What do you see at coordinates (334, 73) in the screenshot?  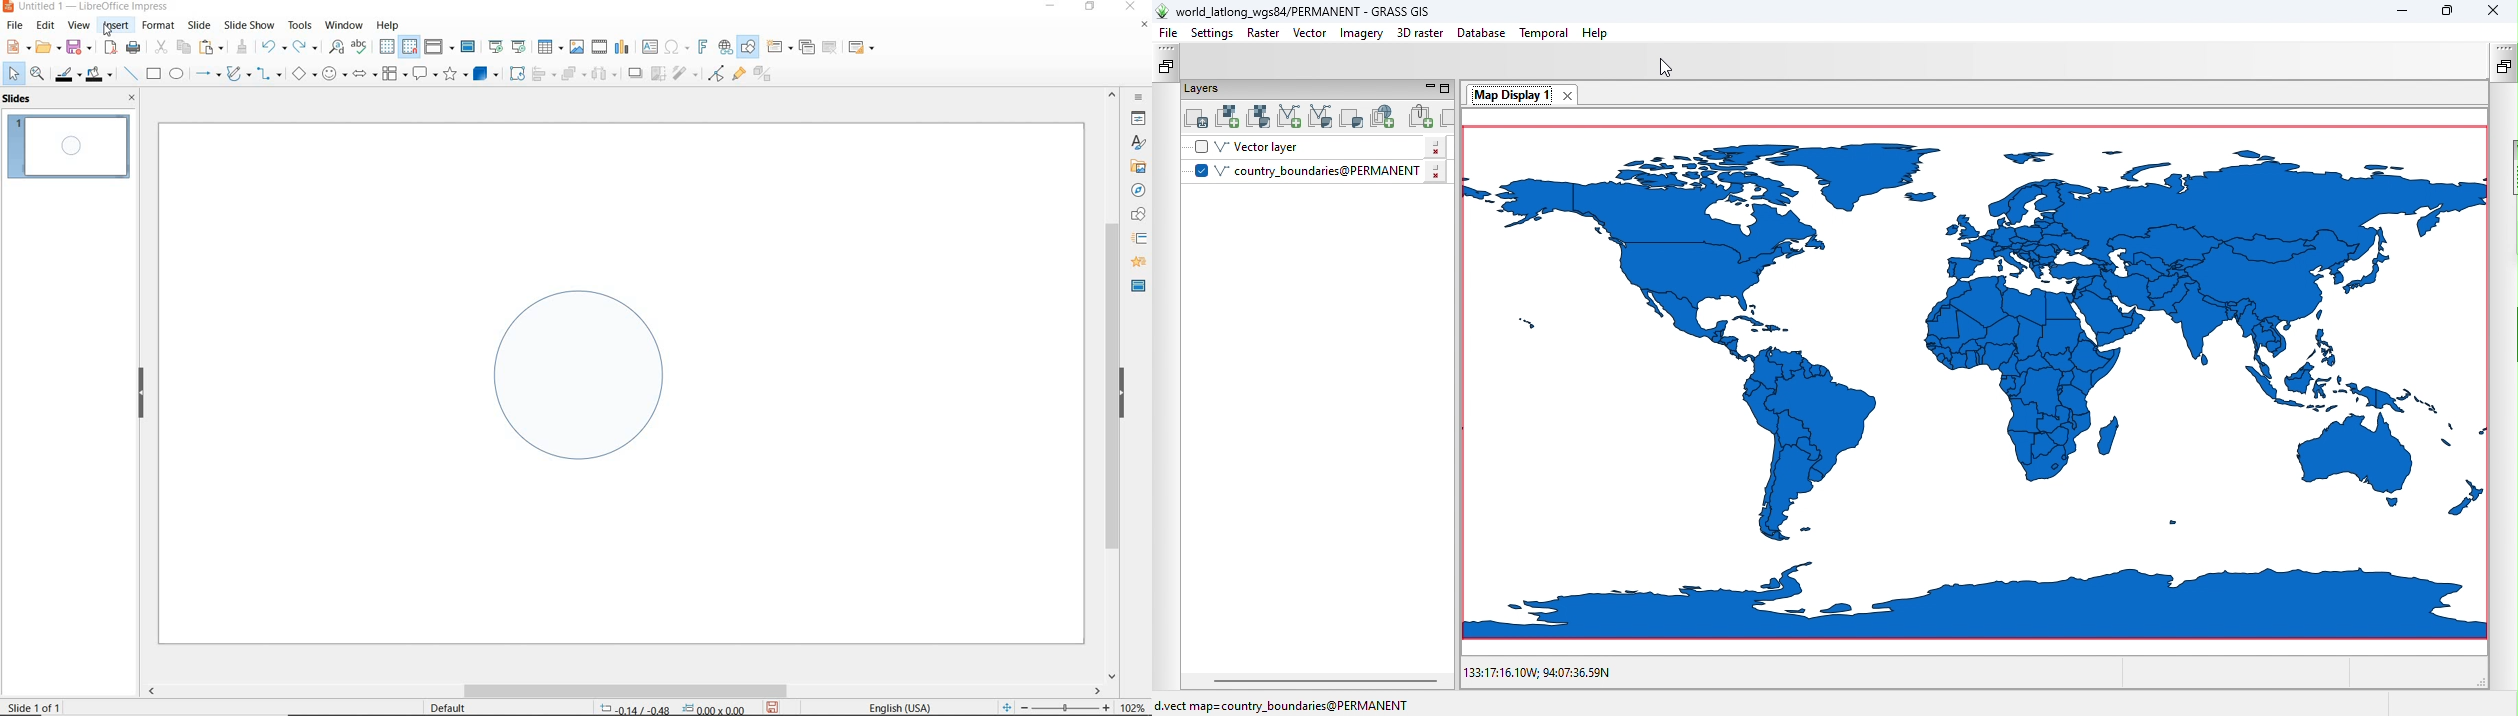 I see `symbol shapes` at bounding box center [334, 73].